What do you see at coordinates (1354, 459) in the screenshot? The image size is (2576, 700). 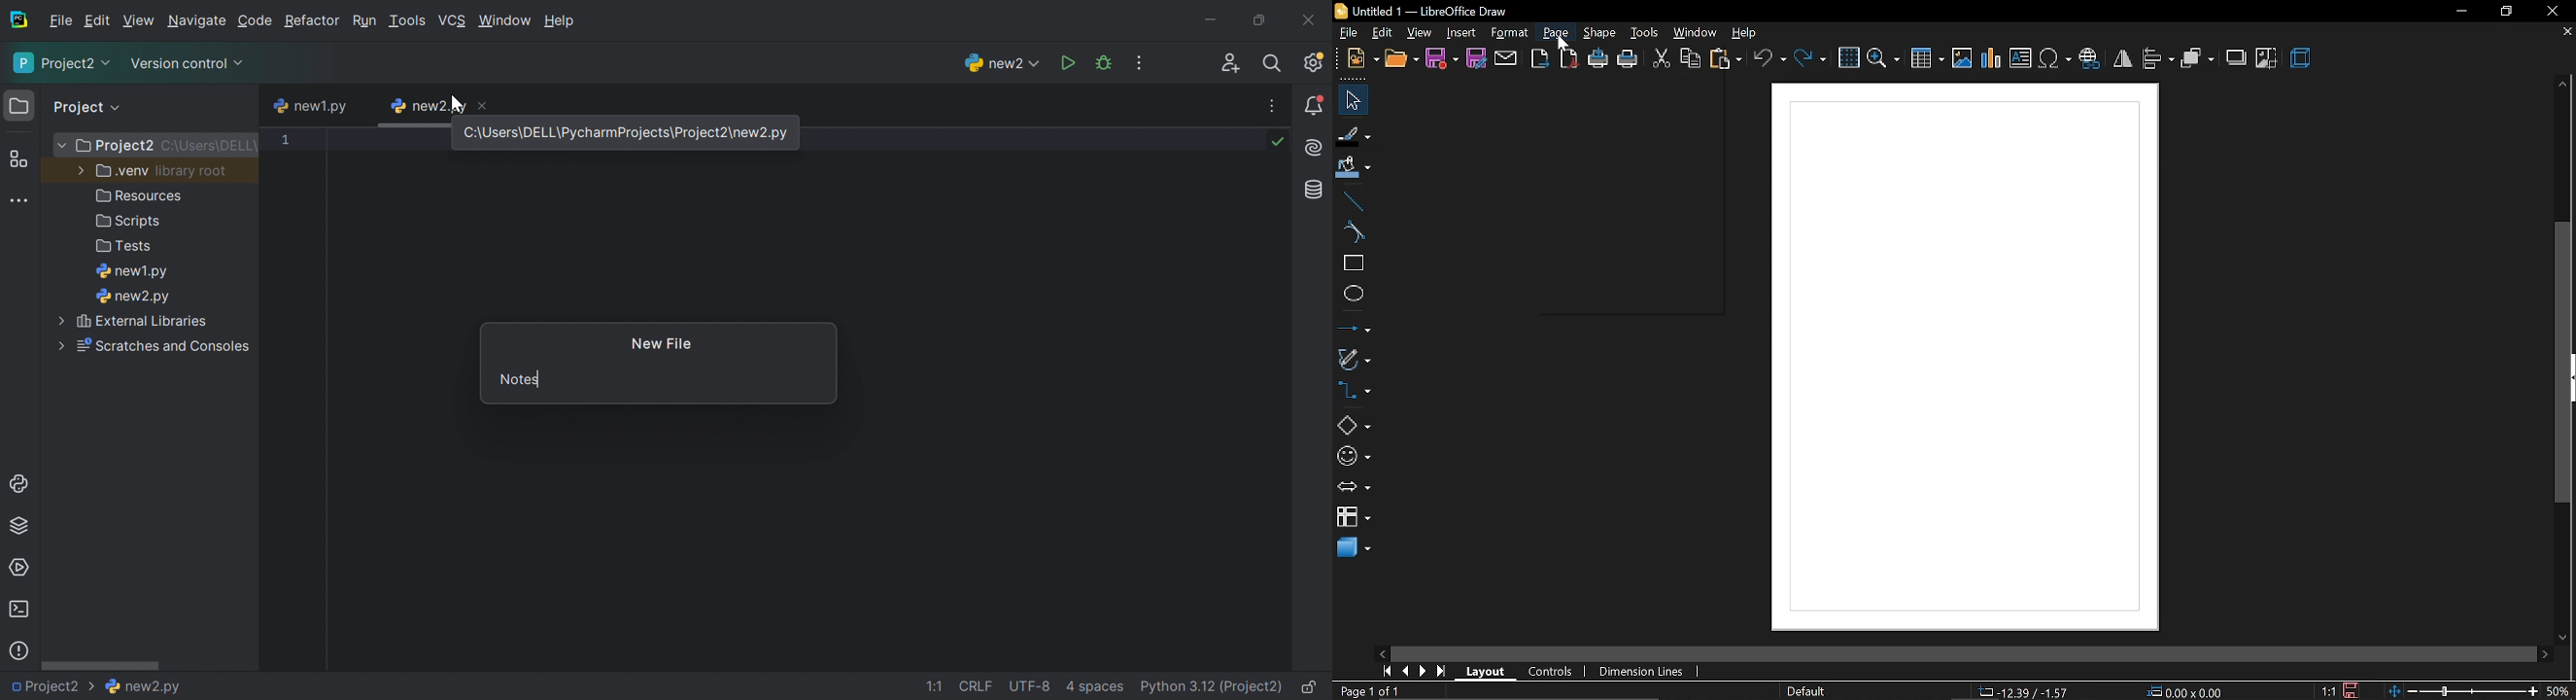 I see `symbol shapes` at bounding box center [1354, 459].